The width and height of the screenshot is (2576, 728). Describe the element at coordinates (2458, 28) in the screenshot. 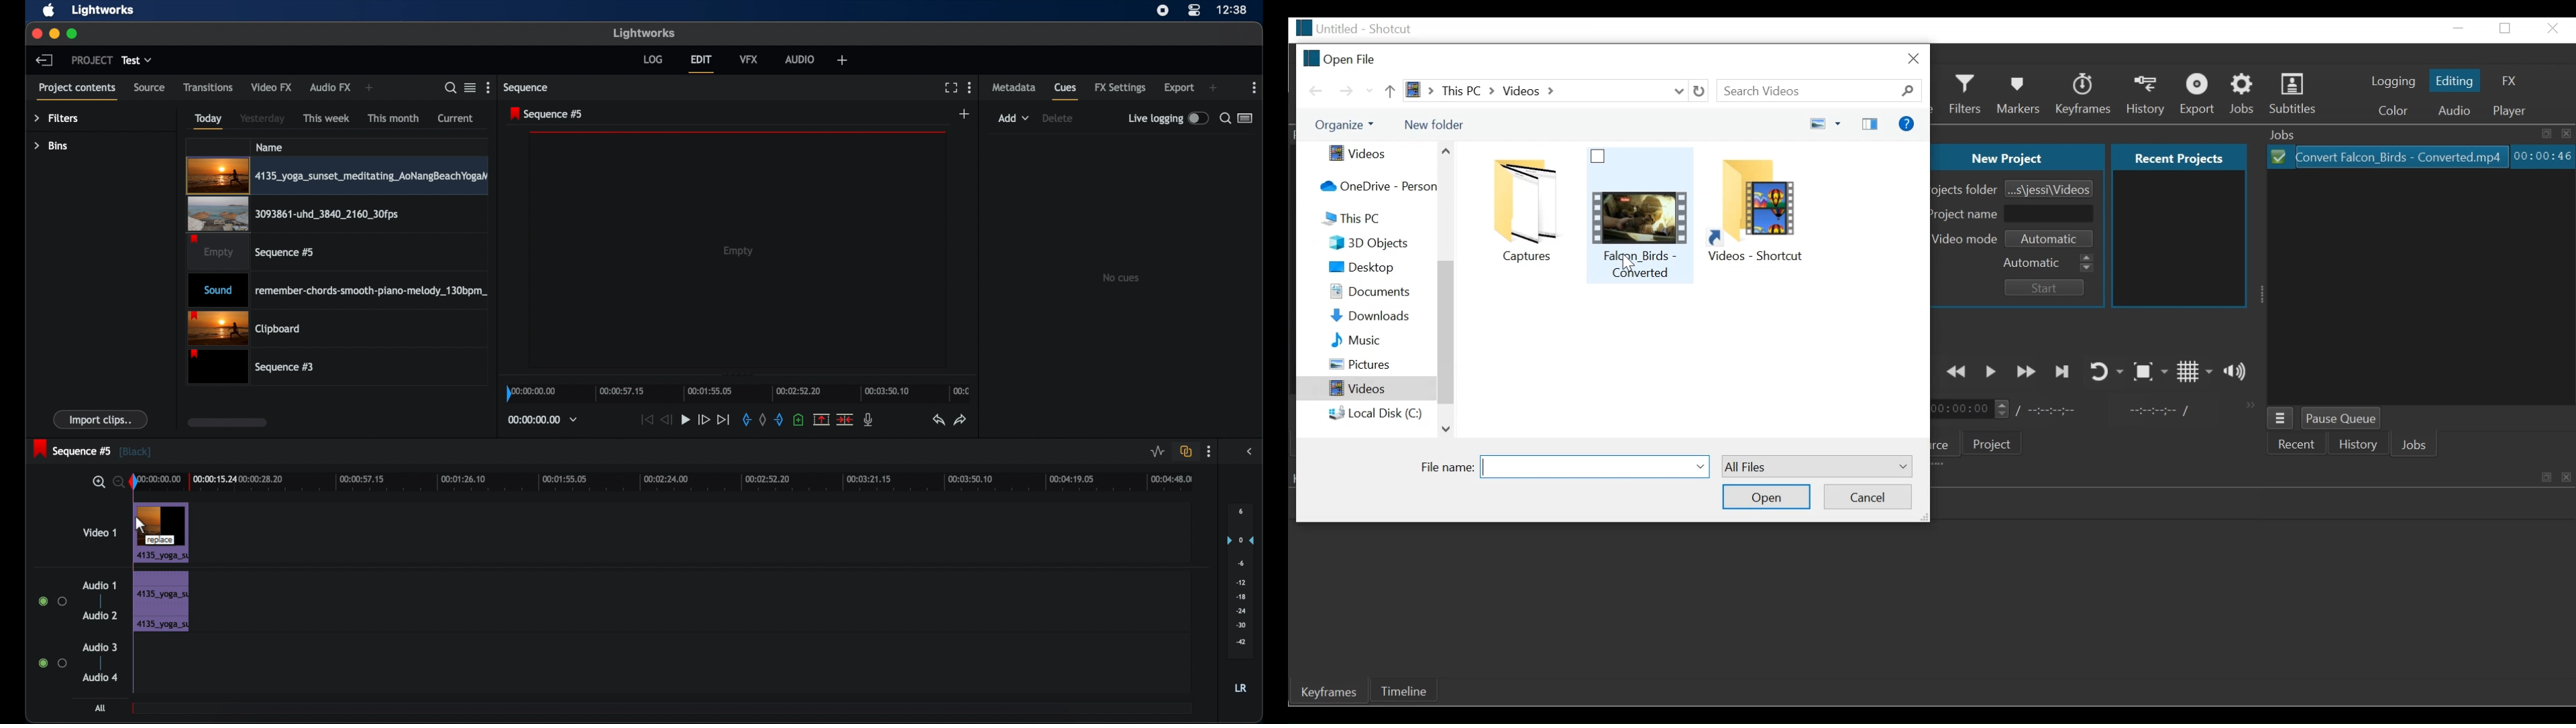

I see `minimize` at that location.